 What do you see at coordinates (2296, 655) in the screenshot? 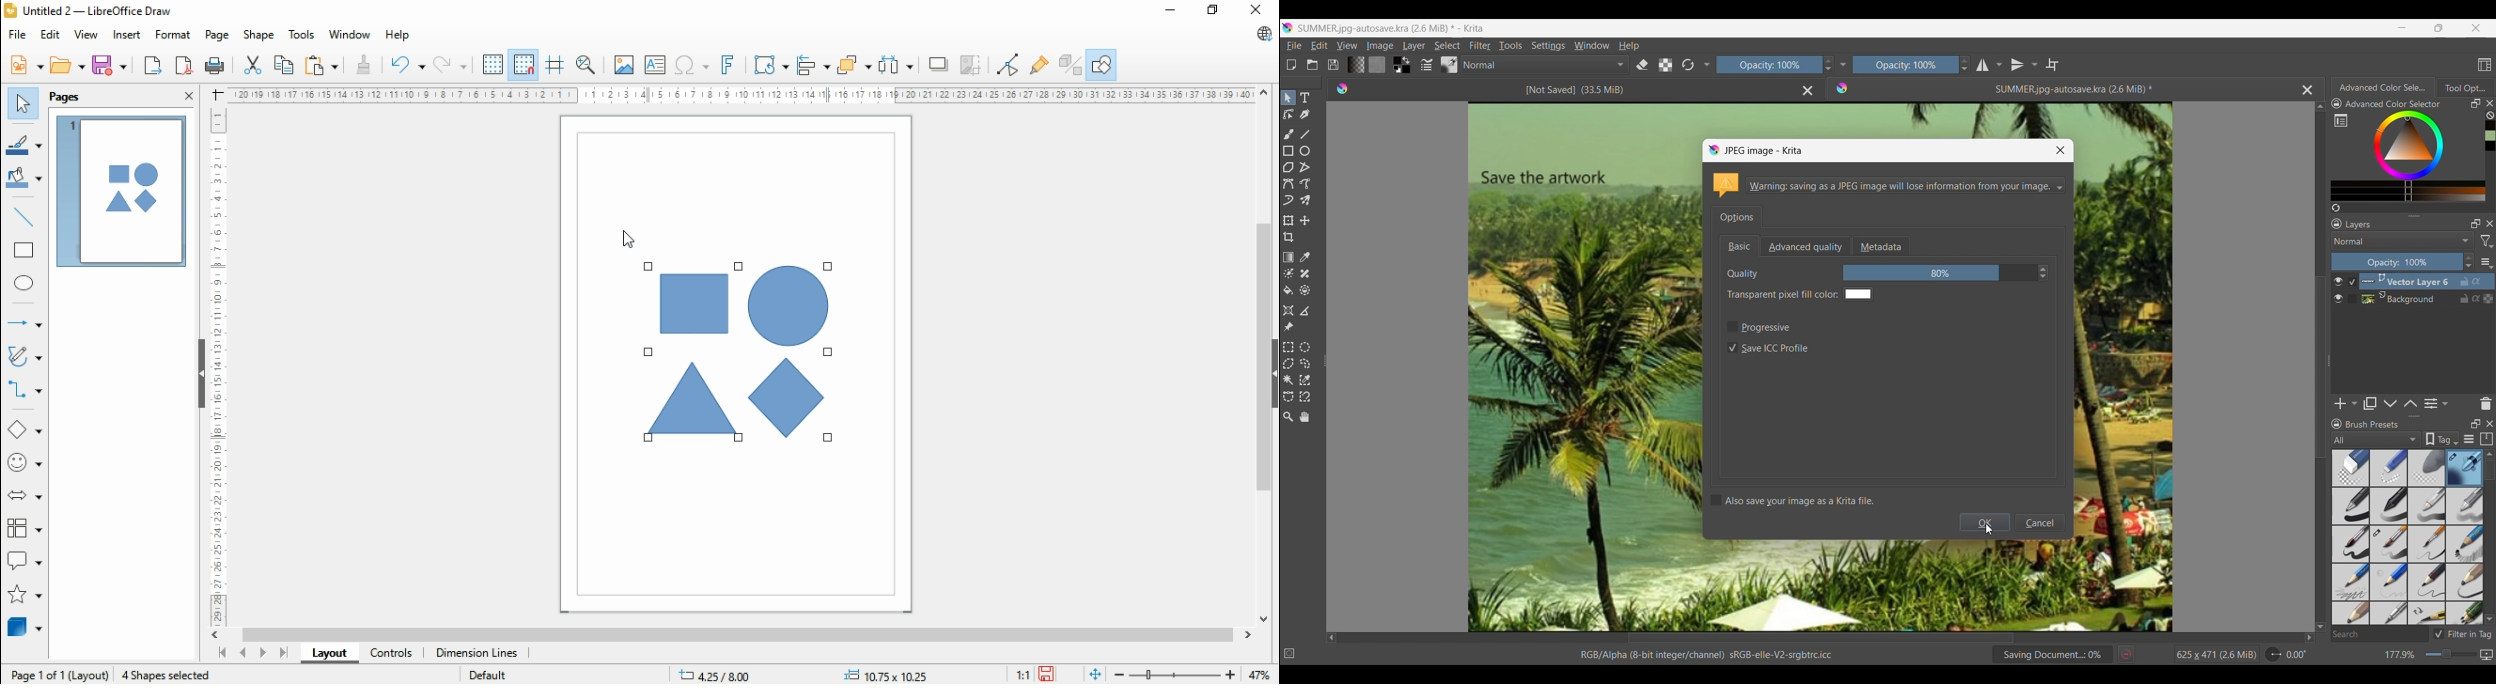
I see `Current rotation of image` at bounding box center [2296, 655].